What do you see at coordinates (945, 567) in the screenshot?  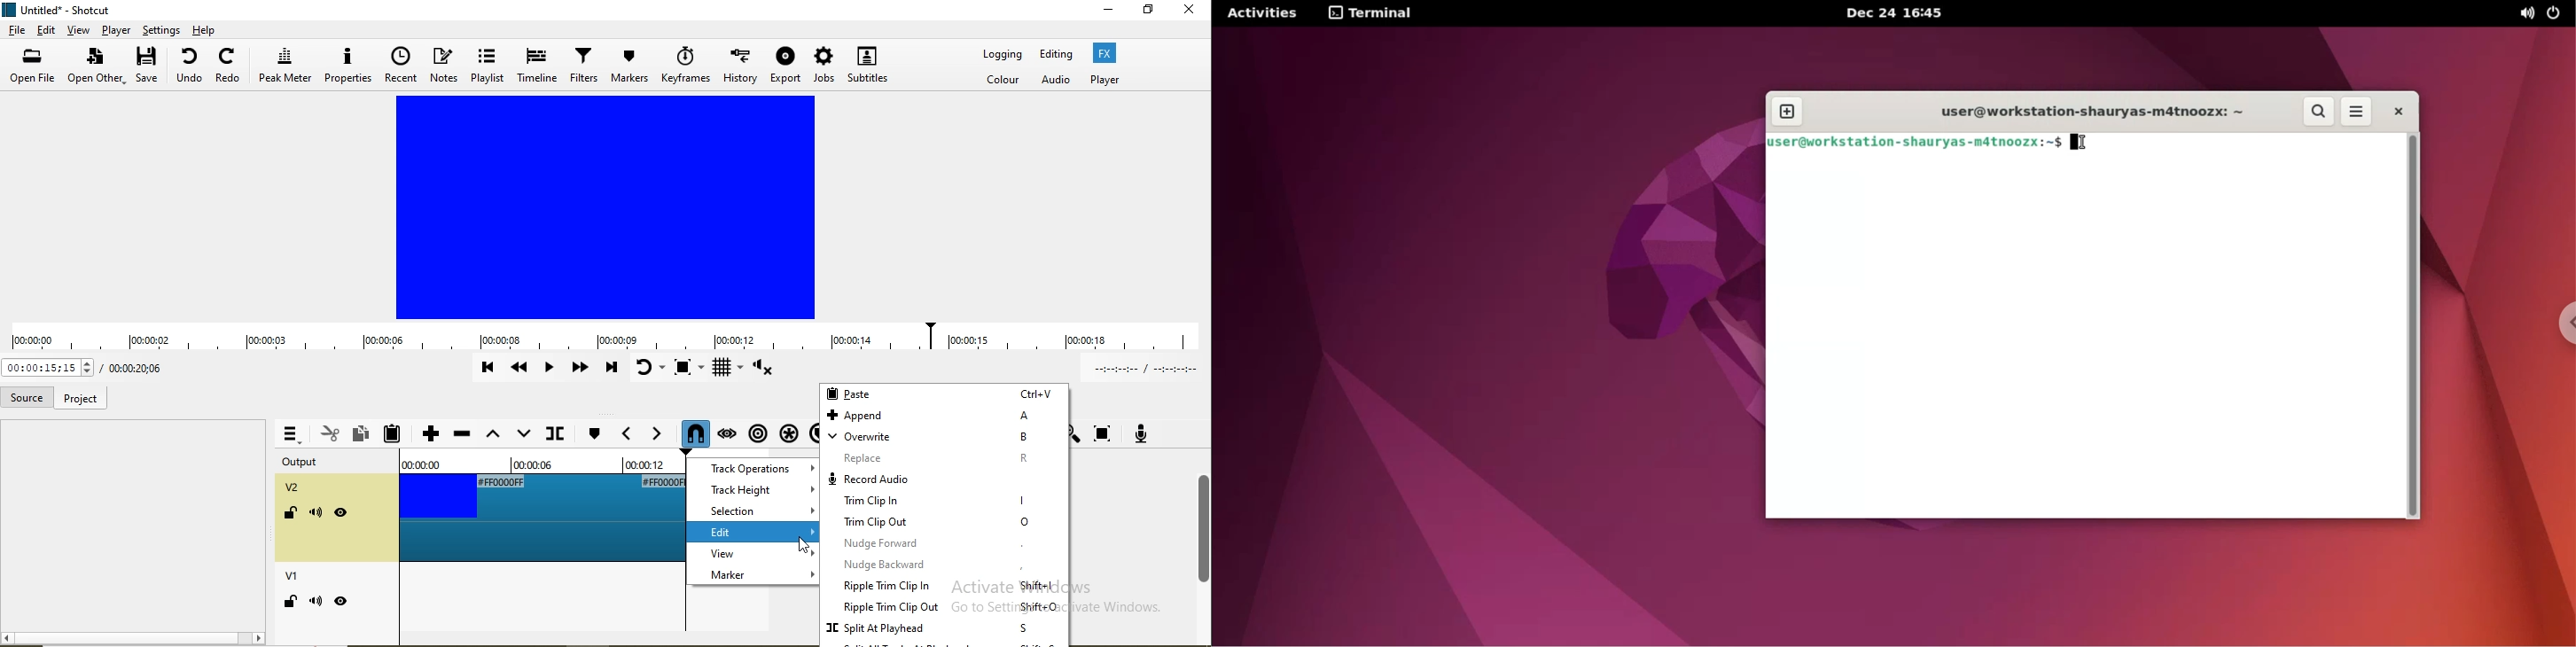 I see `nudge backward` at bounding box center [945, 567].